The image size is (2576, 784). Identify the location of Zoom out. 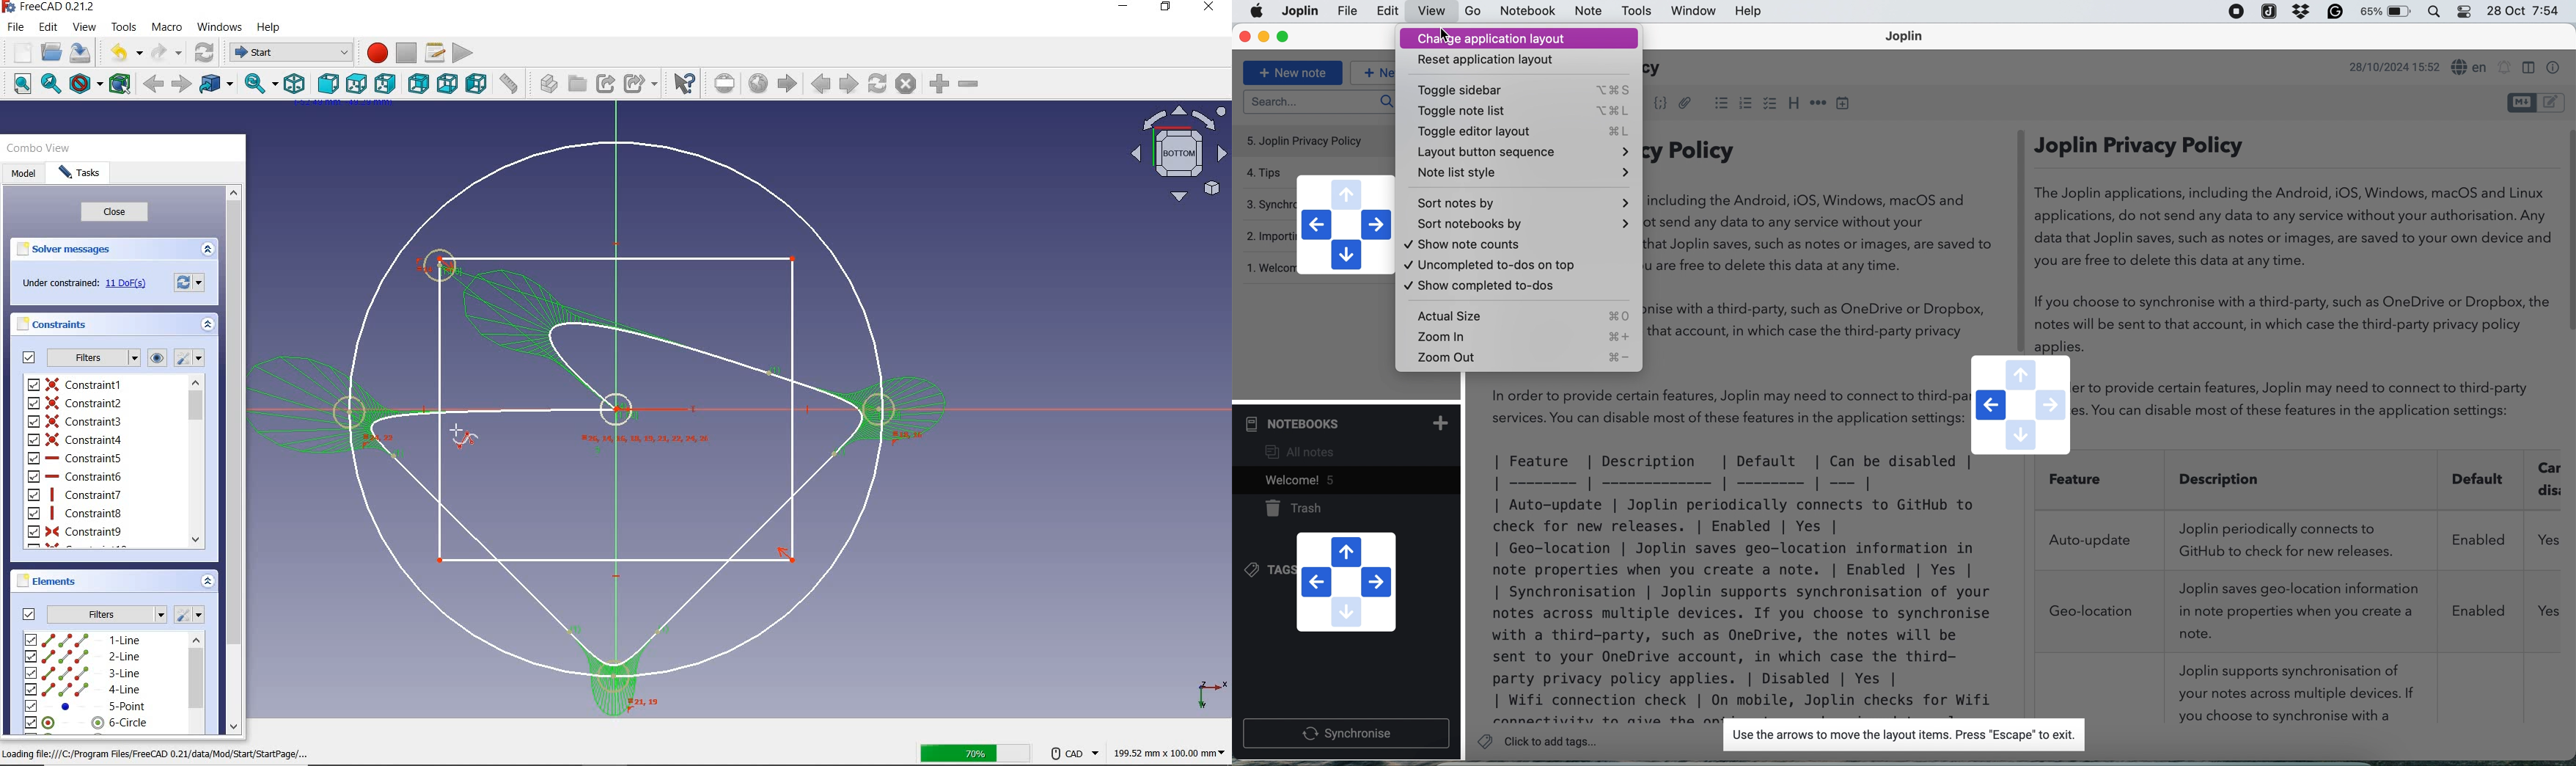
(1520, 360).